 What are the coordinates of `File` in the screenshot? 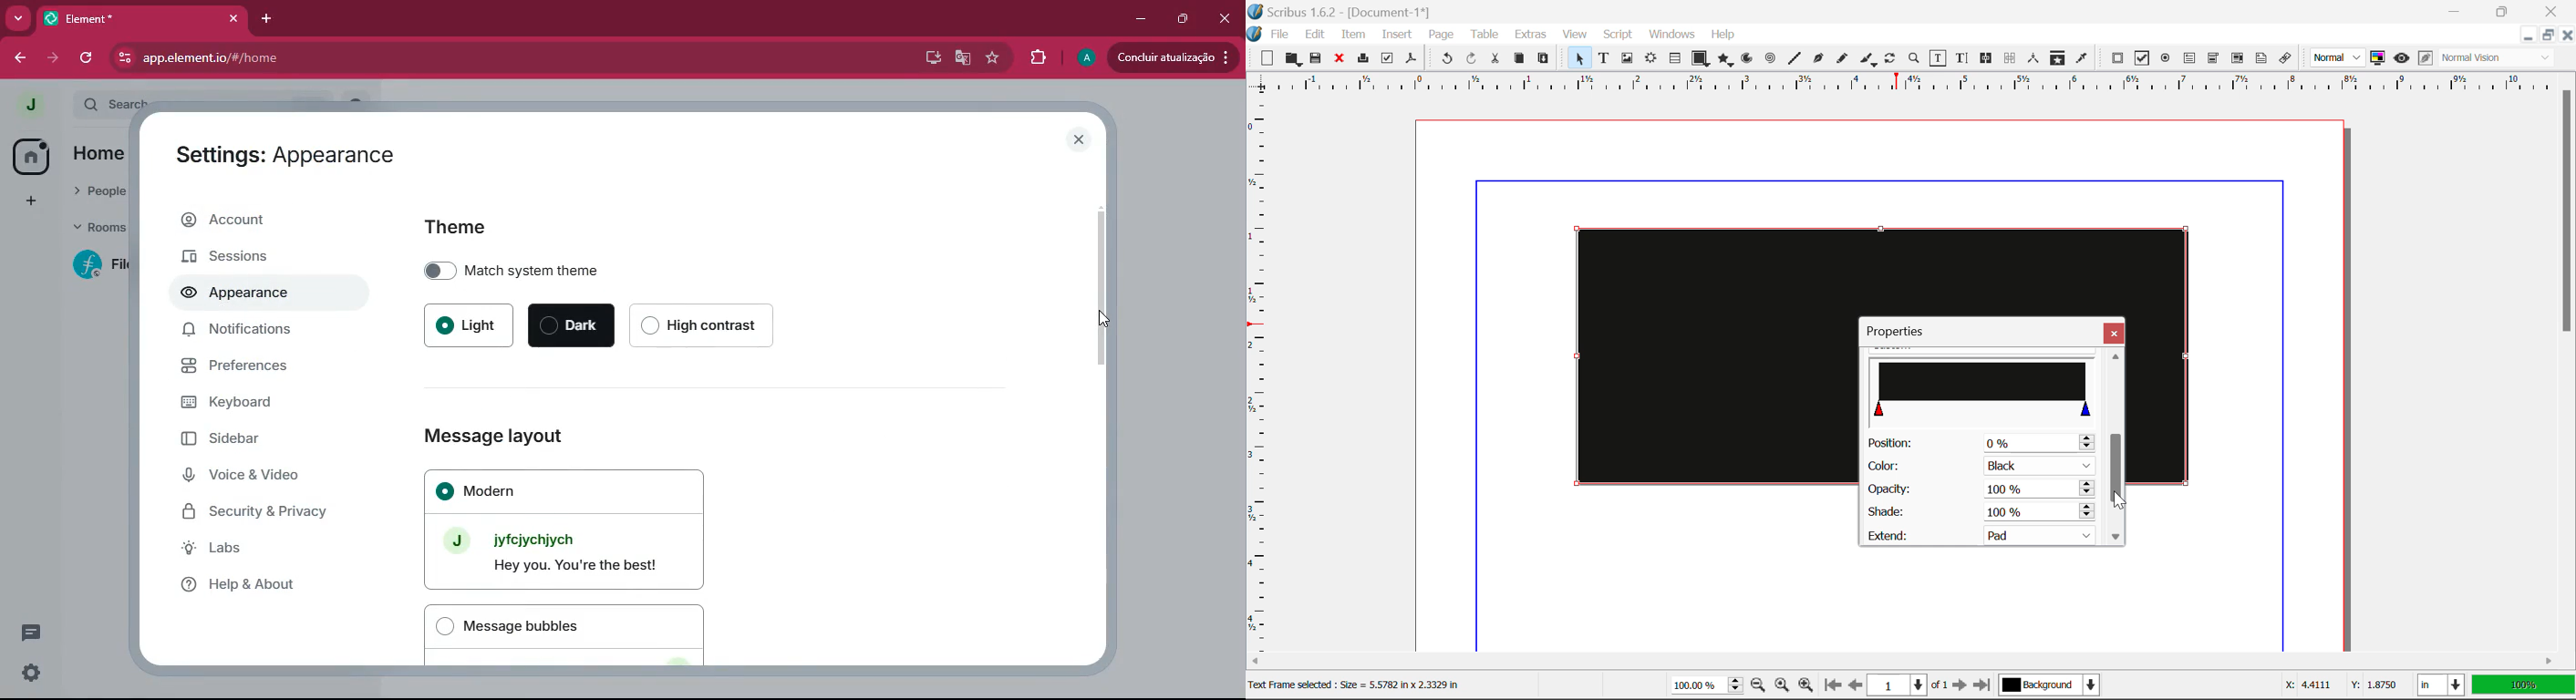 It's located at (1280, 36).